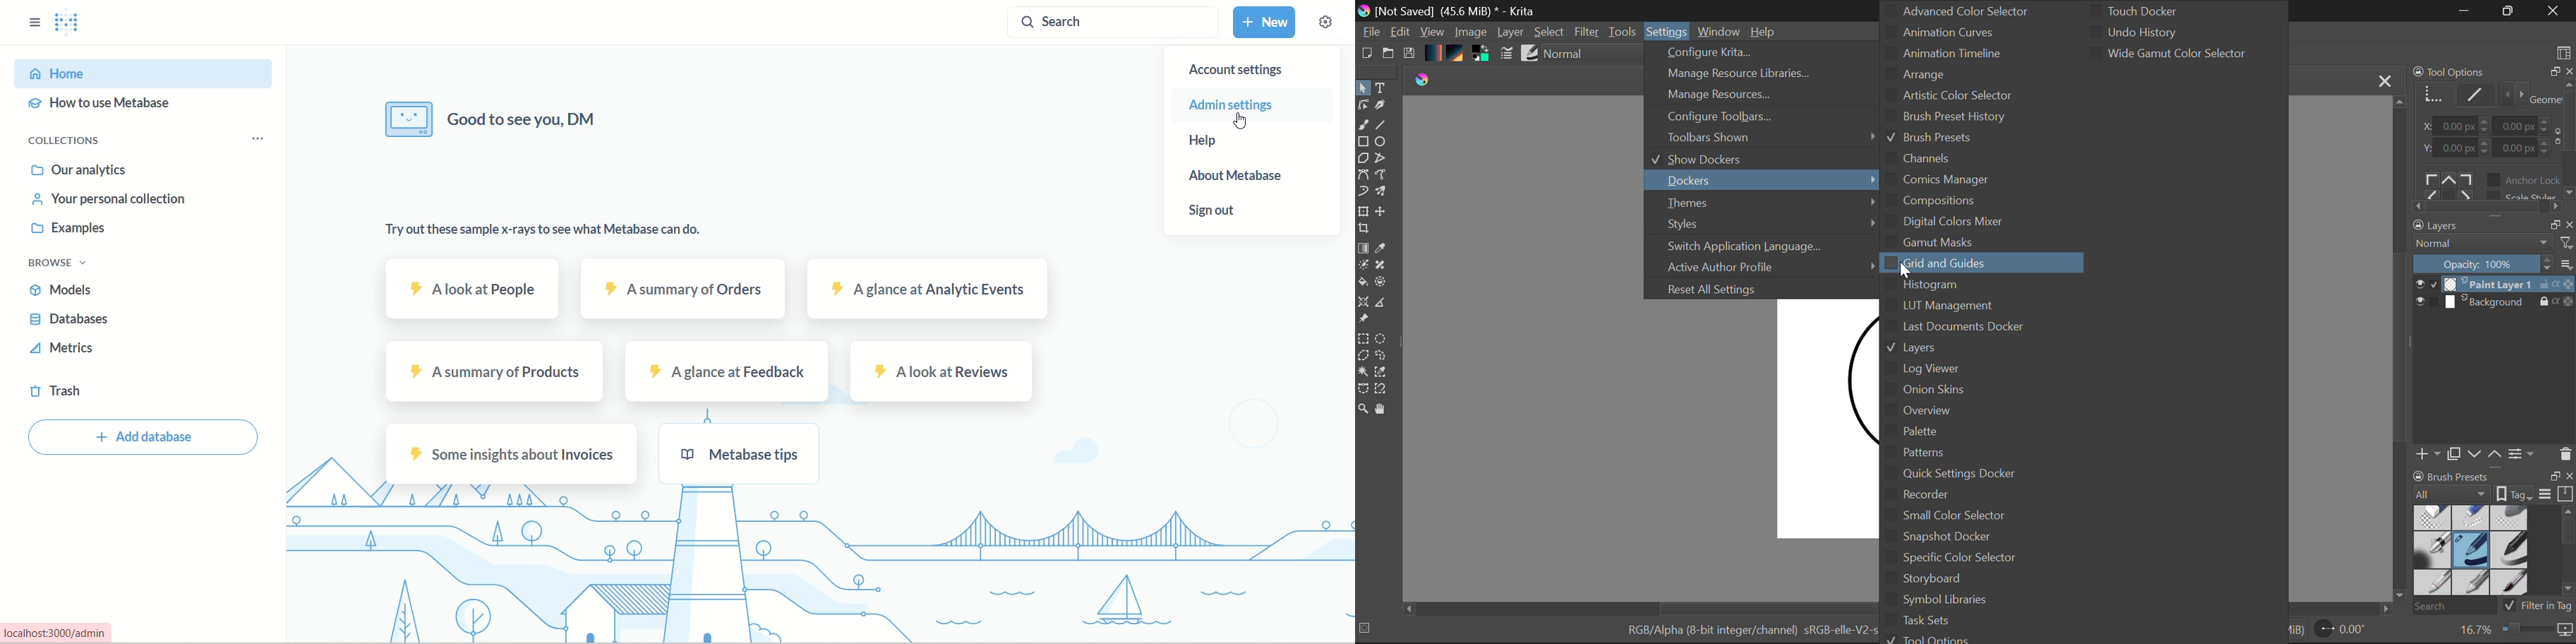 This screenshot has width=2576, height=644. Describe the element at coordinates (1749, 633) in the screenshot. I see `Color Information` at that location.